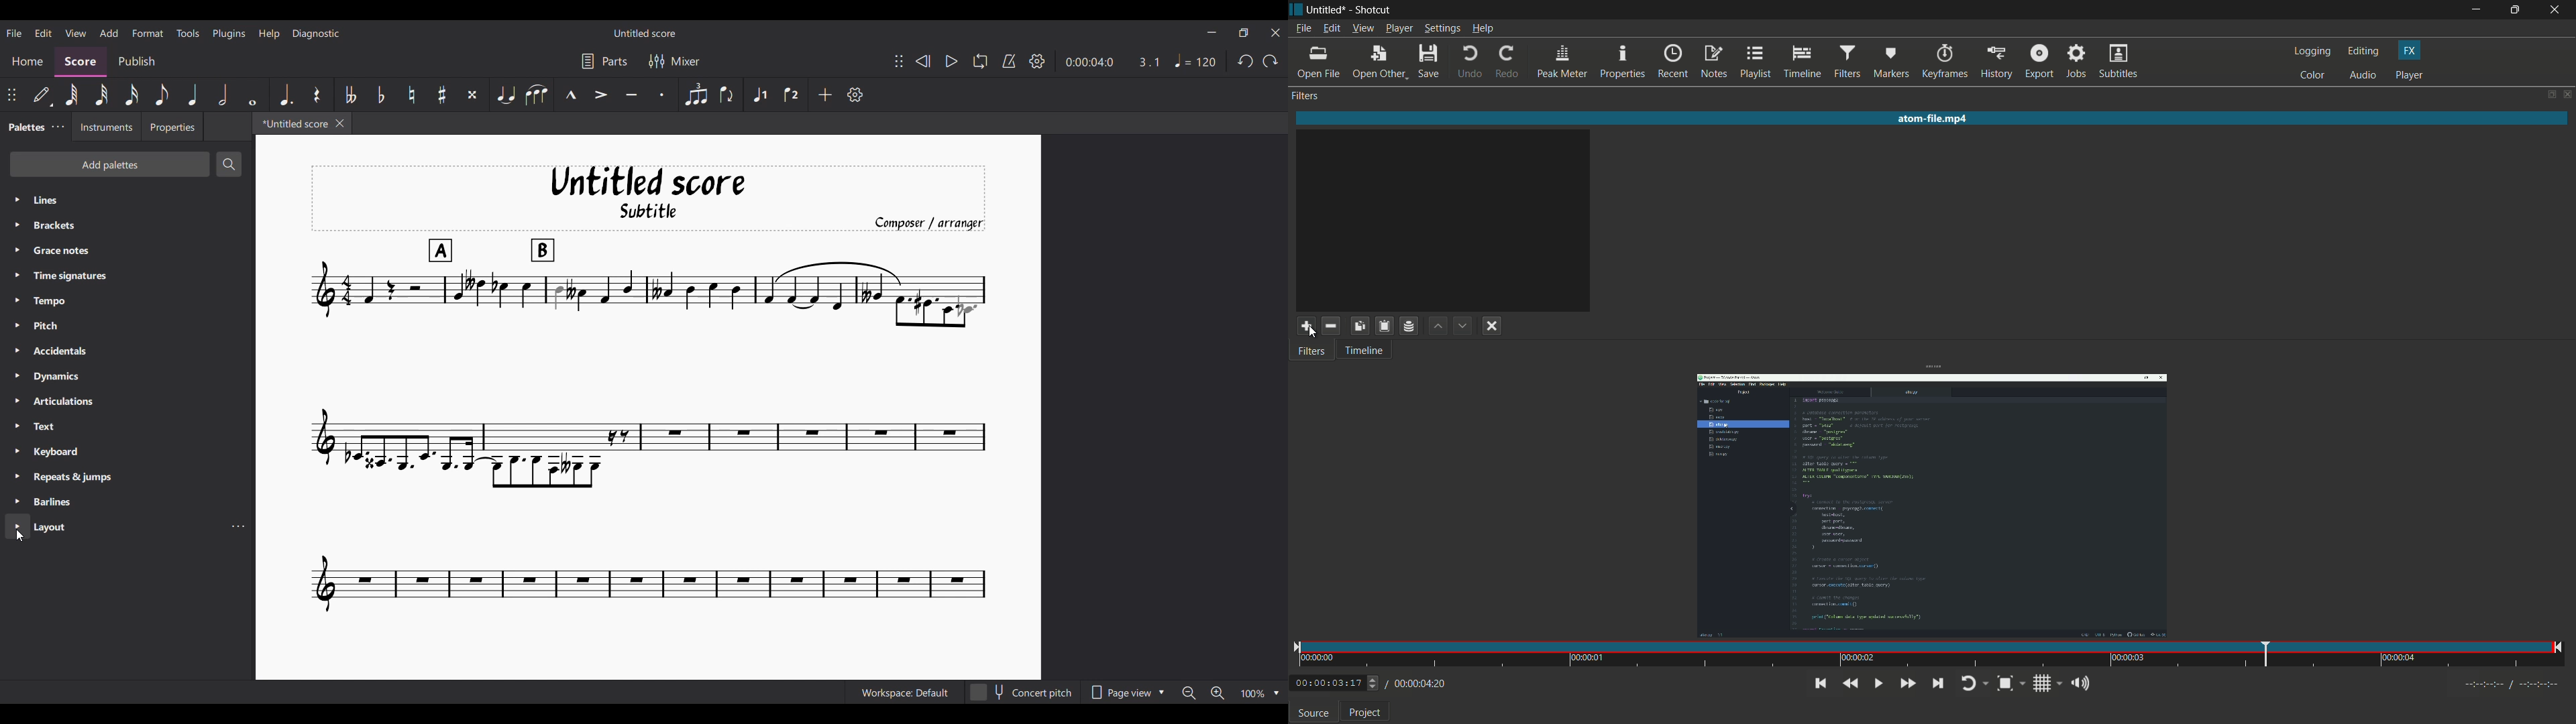  Describe the element at coordinates (188, 33) in the screenshot. I see `Tools menu` at that location.